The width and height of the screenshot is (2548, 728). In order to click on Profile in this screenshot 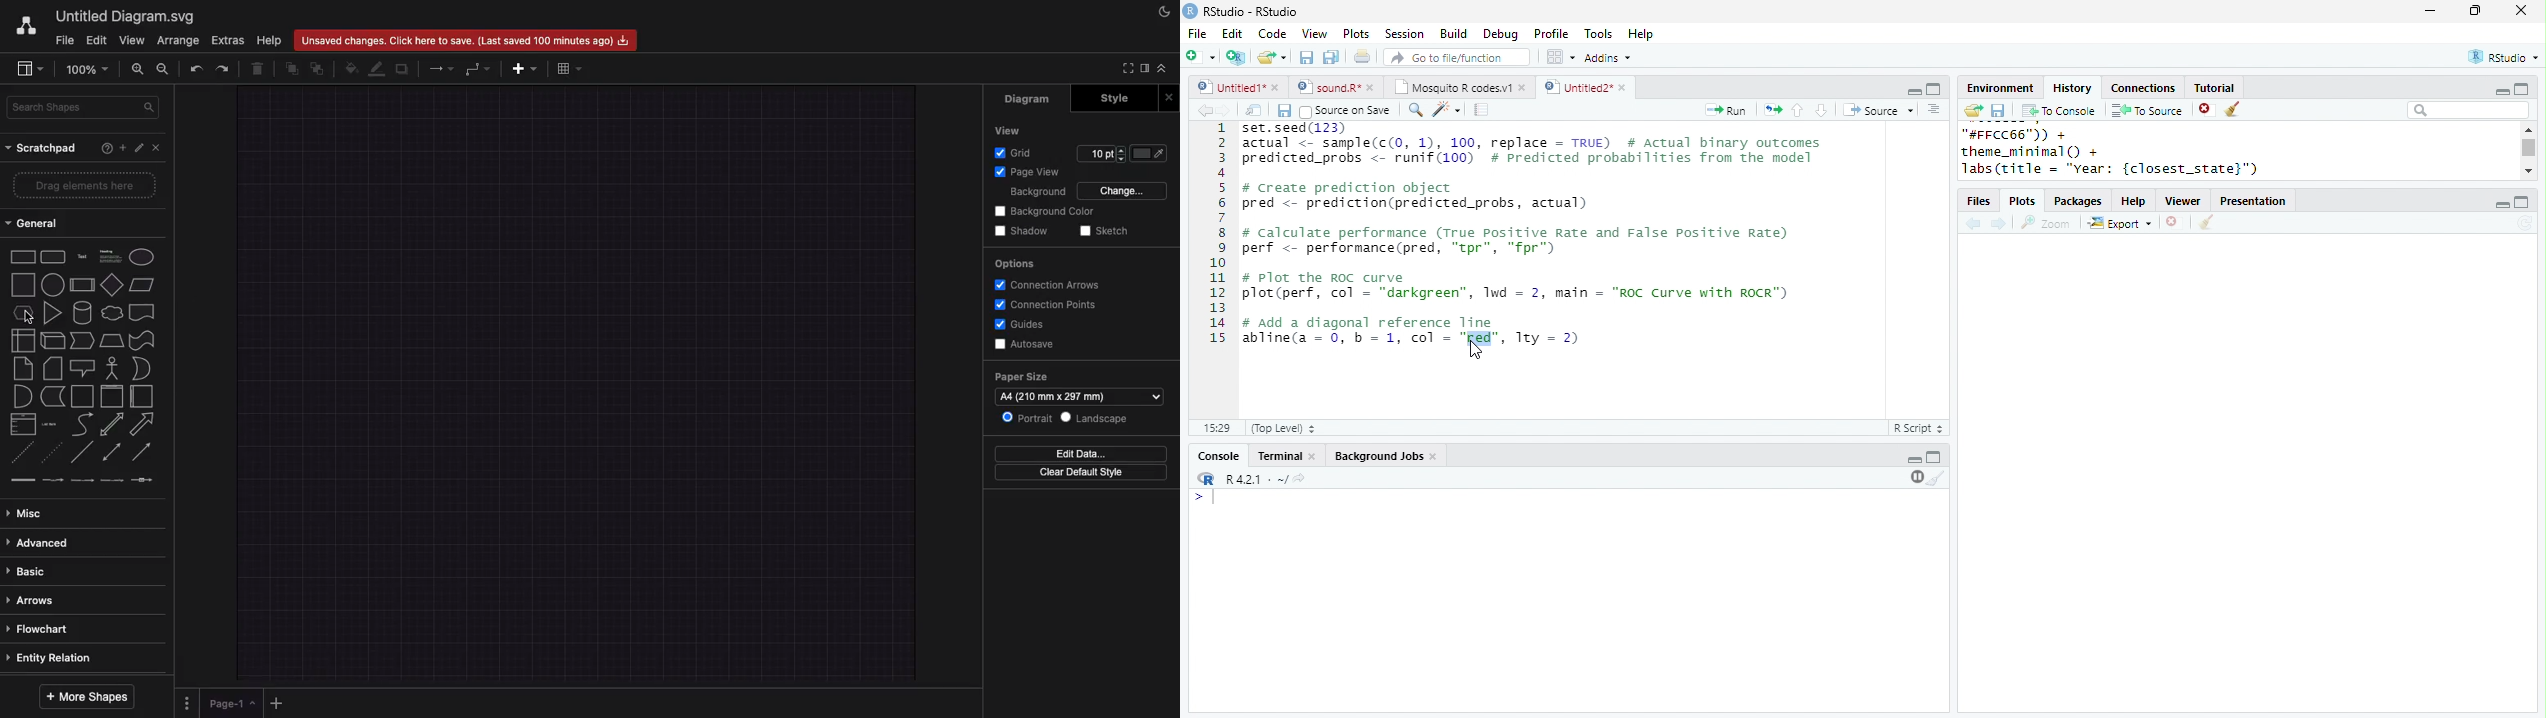, I will do `click(1551, 33)`.